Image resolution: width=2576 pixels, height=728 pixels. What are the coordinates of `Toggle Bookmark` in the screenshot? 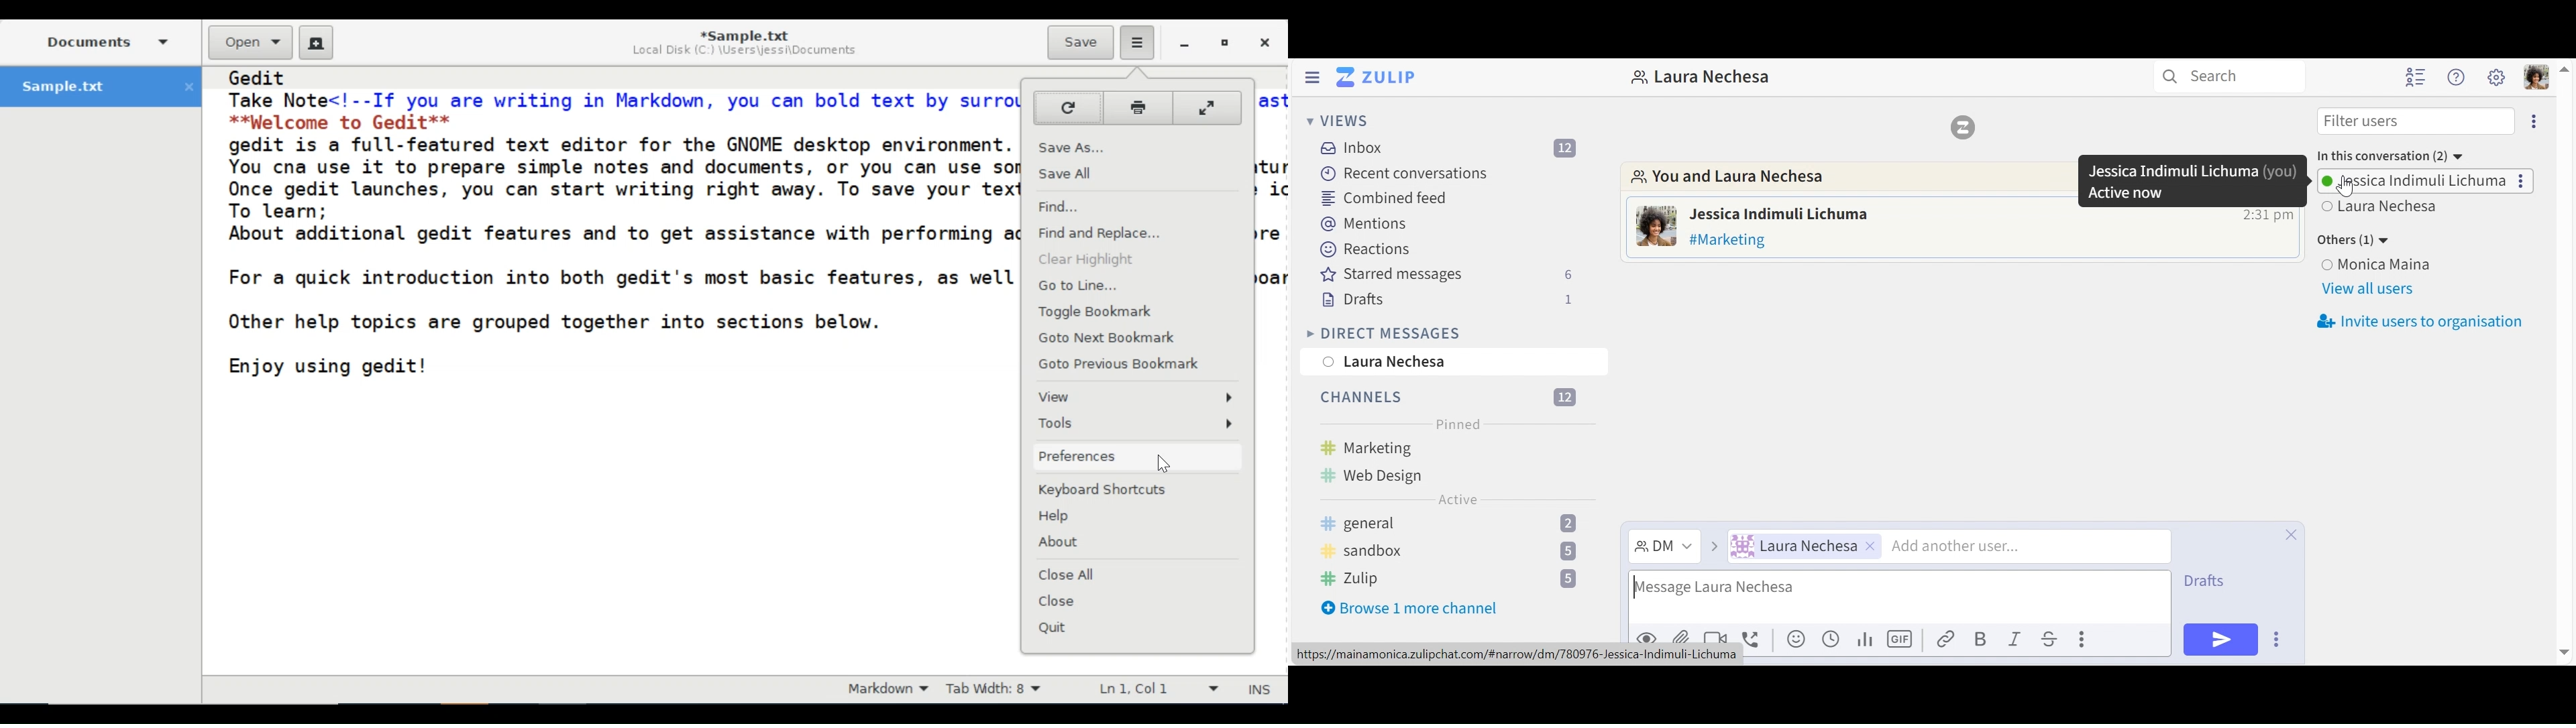 It's located at (1101, 311).